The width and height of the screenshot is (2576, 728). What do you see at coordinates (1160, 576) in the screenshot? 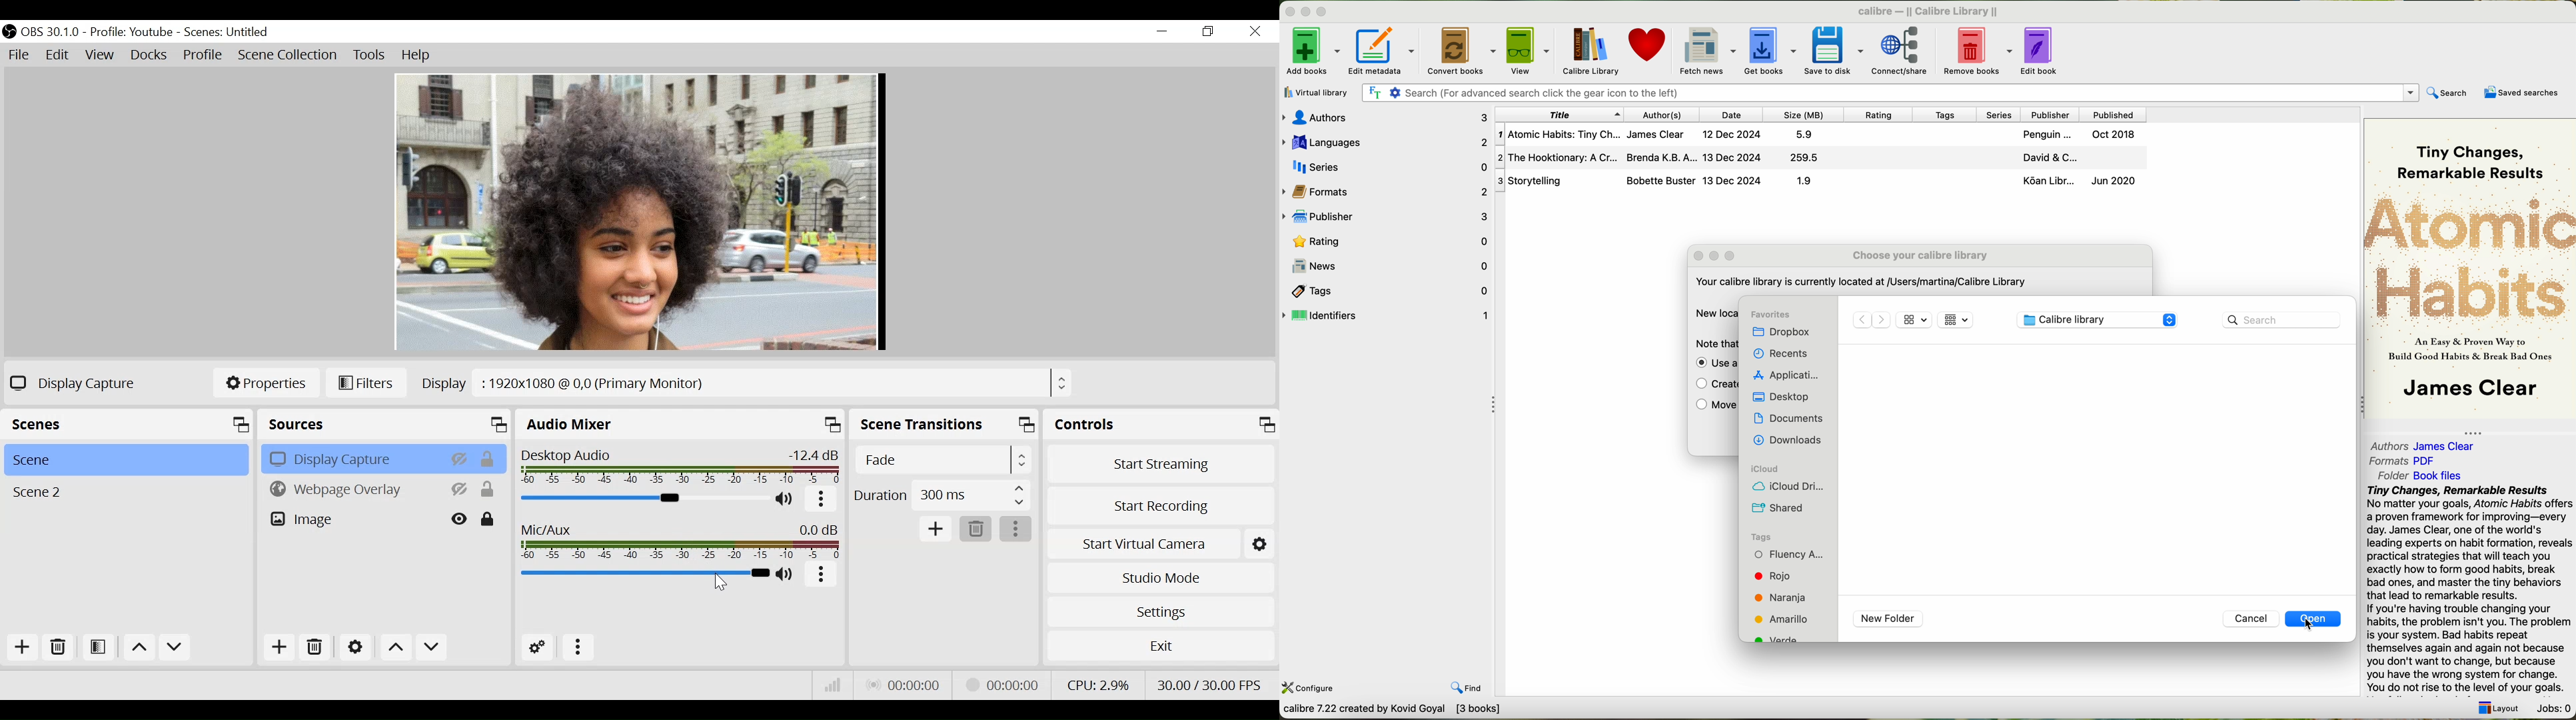
I see `Studio Mode` at bounding box center [1160, 576].